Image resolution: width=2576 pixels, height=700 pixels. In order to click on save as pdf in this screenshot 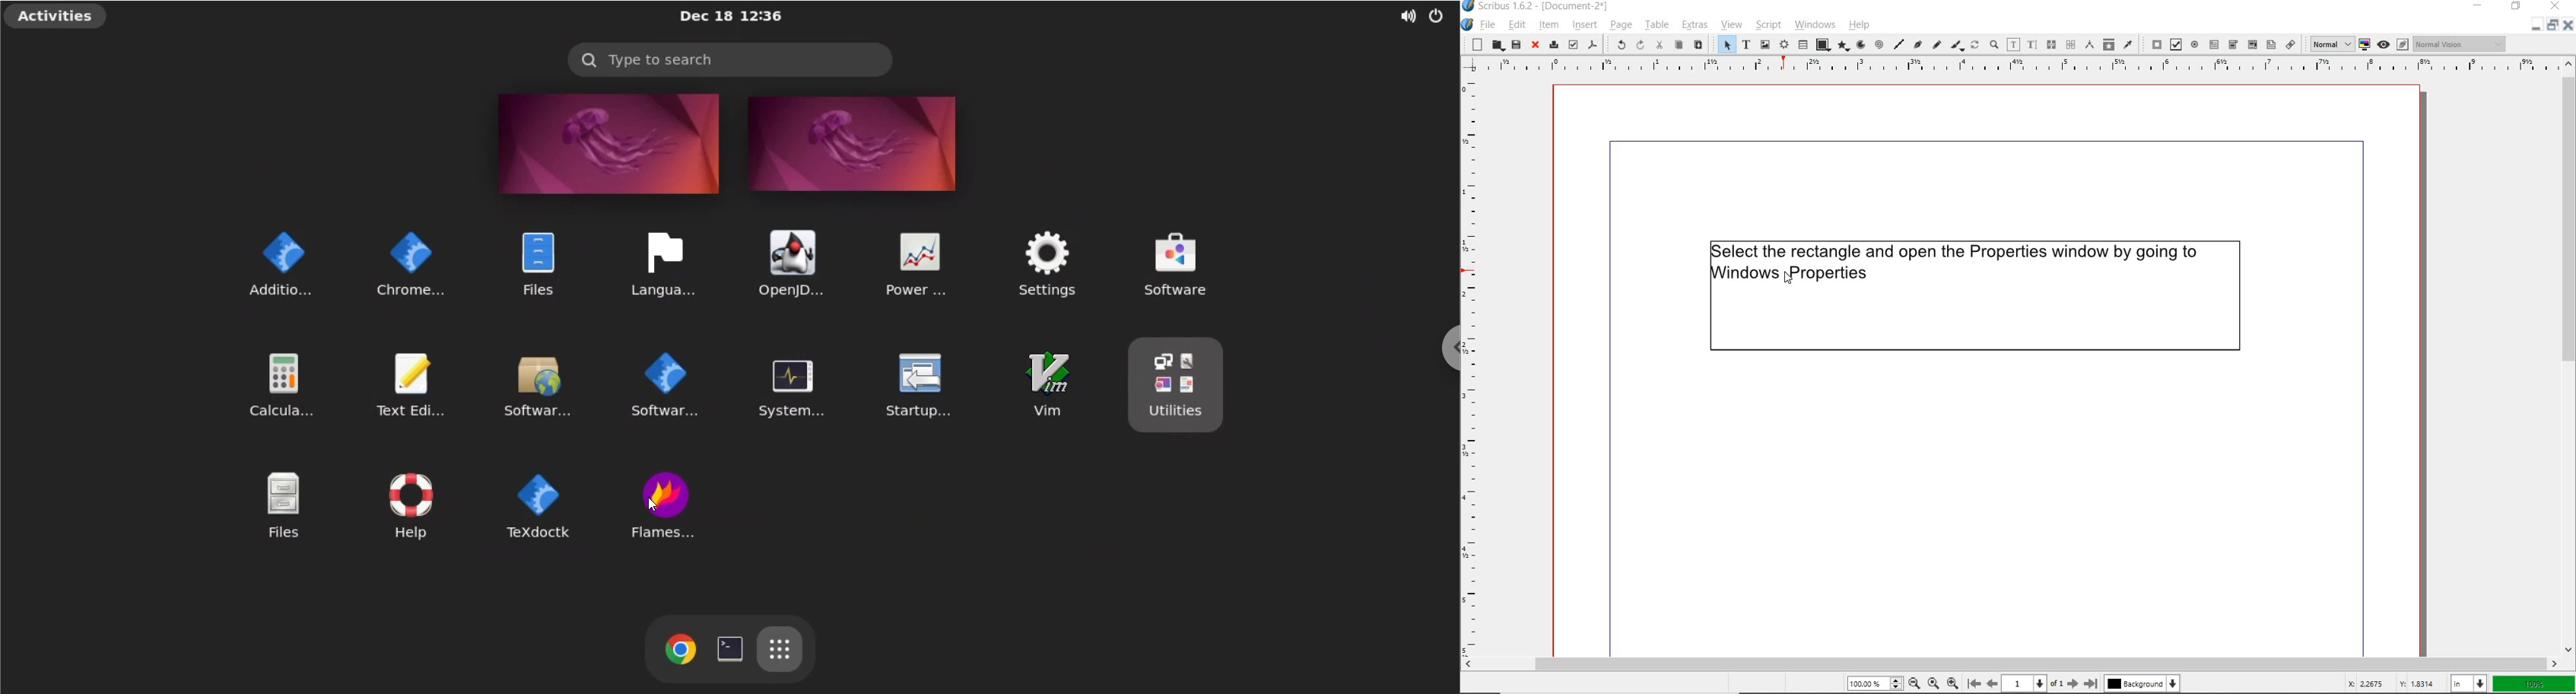, I will do `click(1592, 44)`.